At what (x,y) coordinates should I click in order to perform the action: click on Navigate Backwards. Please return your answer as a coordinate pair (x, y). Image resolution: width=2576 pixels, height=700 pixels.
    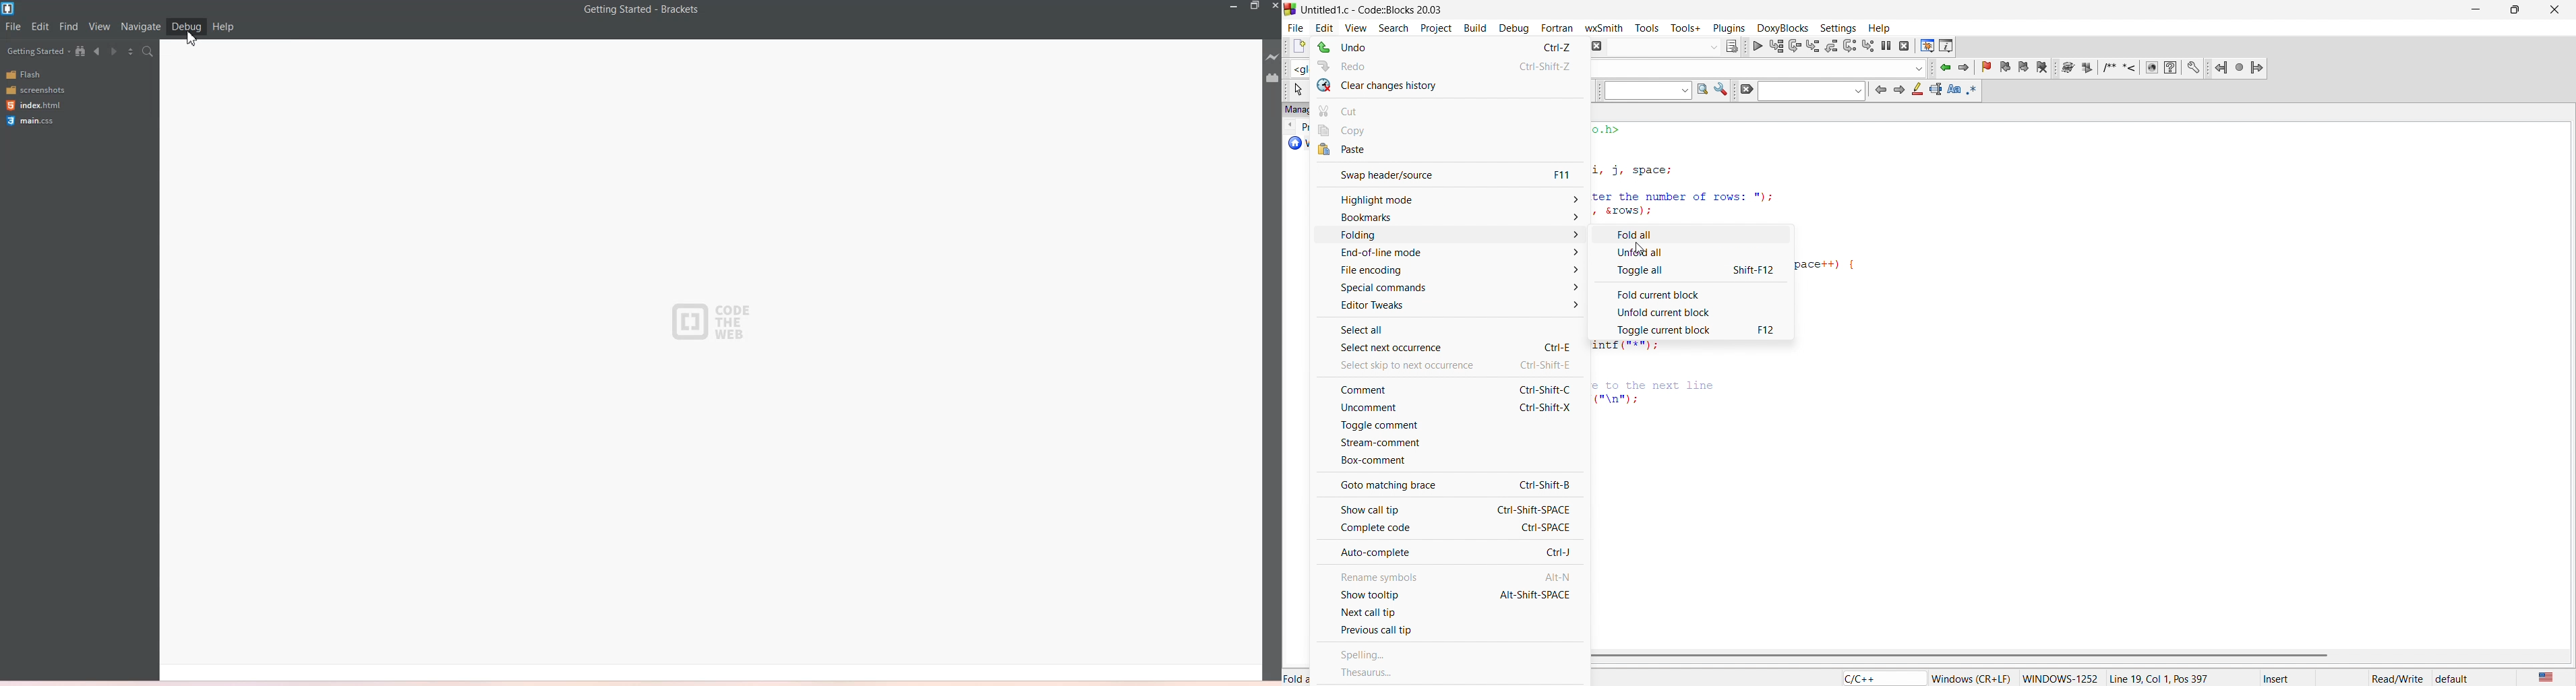
    Looking at the image, I should click on (99, 51).